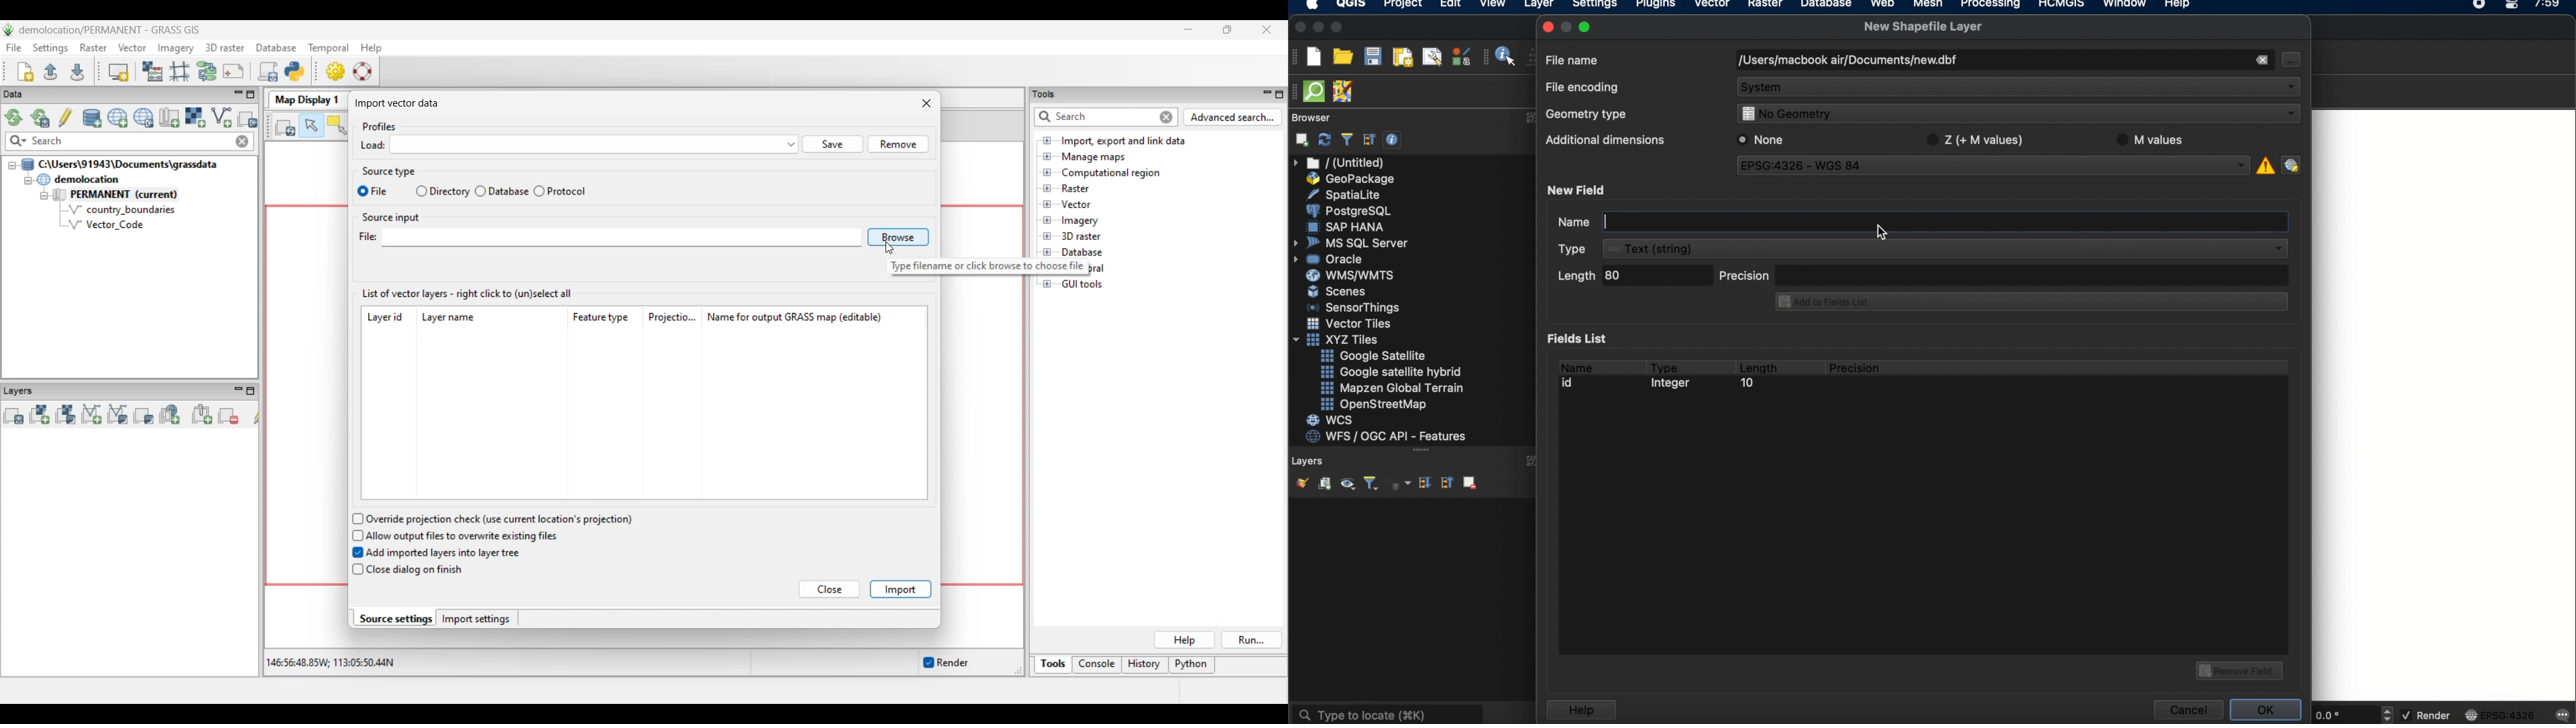 Image resolution: width=2576 pixels, height=728 pixels. Describe the element at coordinates (2561, 716) in the screenshot. I see `messages` at that location.